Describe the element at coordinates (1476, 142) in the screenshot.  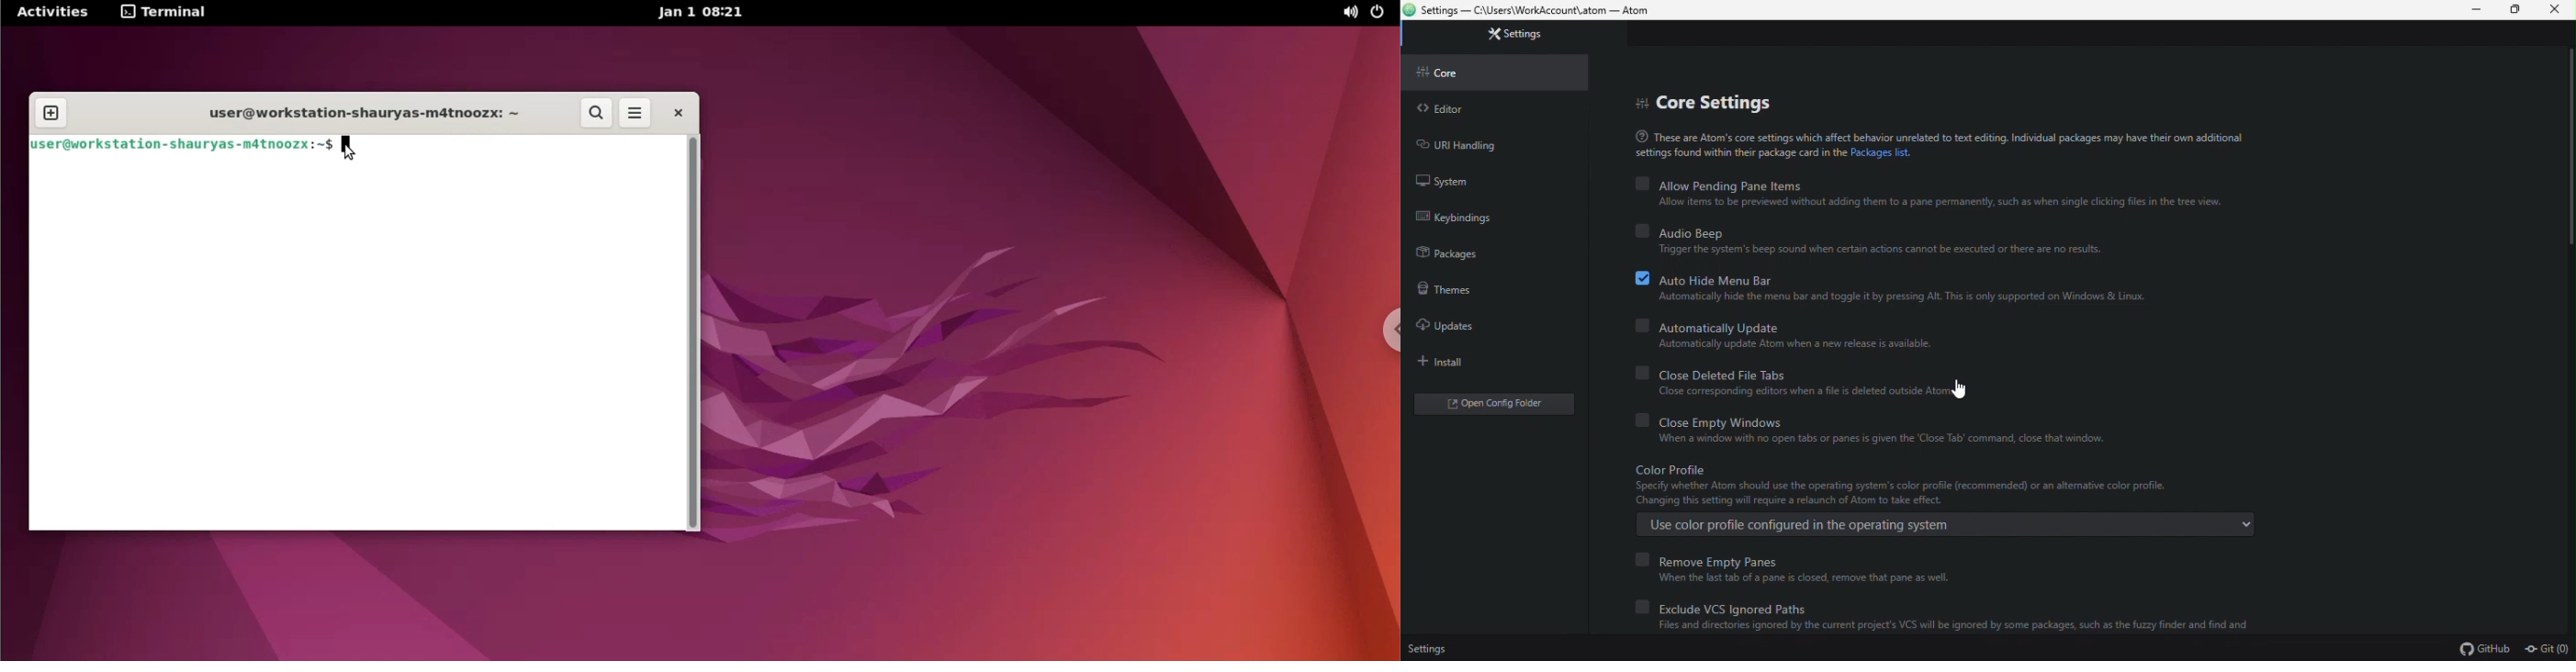
I see `url handling` at that location.